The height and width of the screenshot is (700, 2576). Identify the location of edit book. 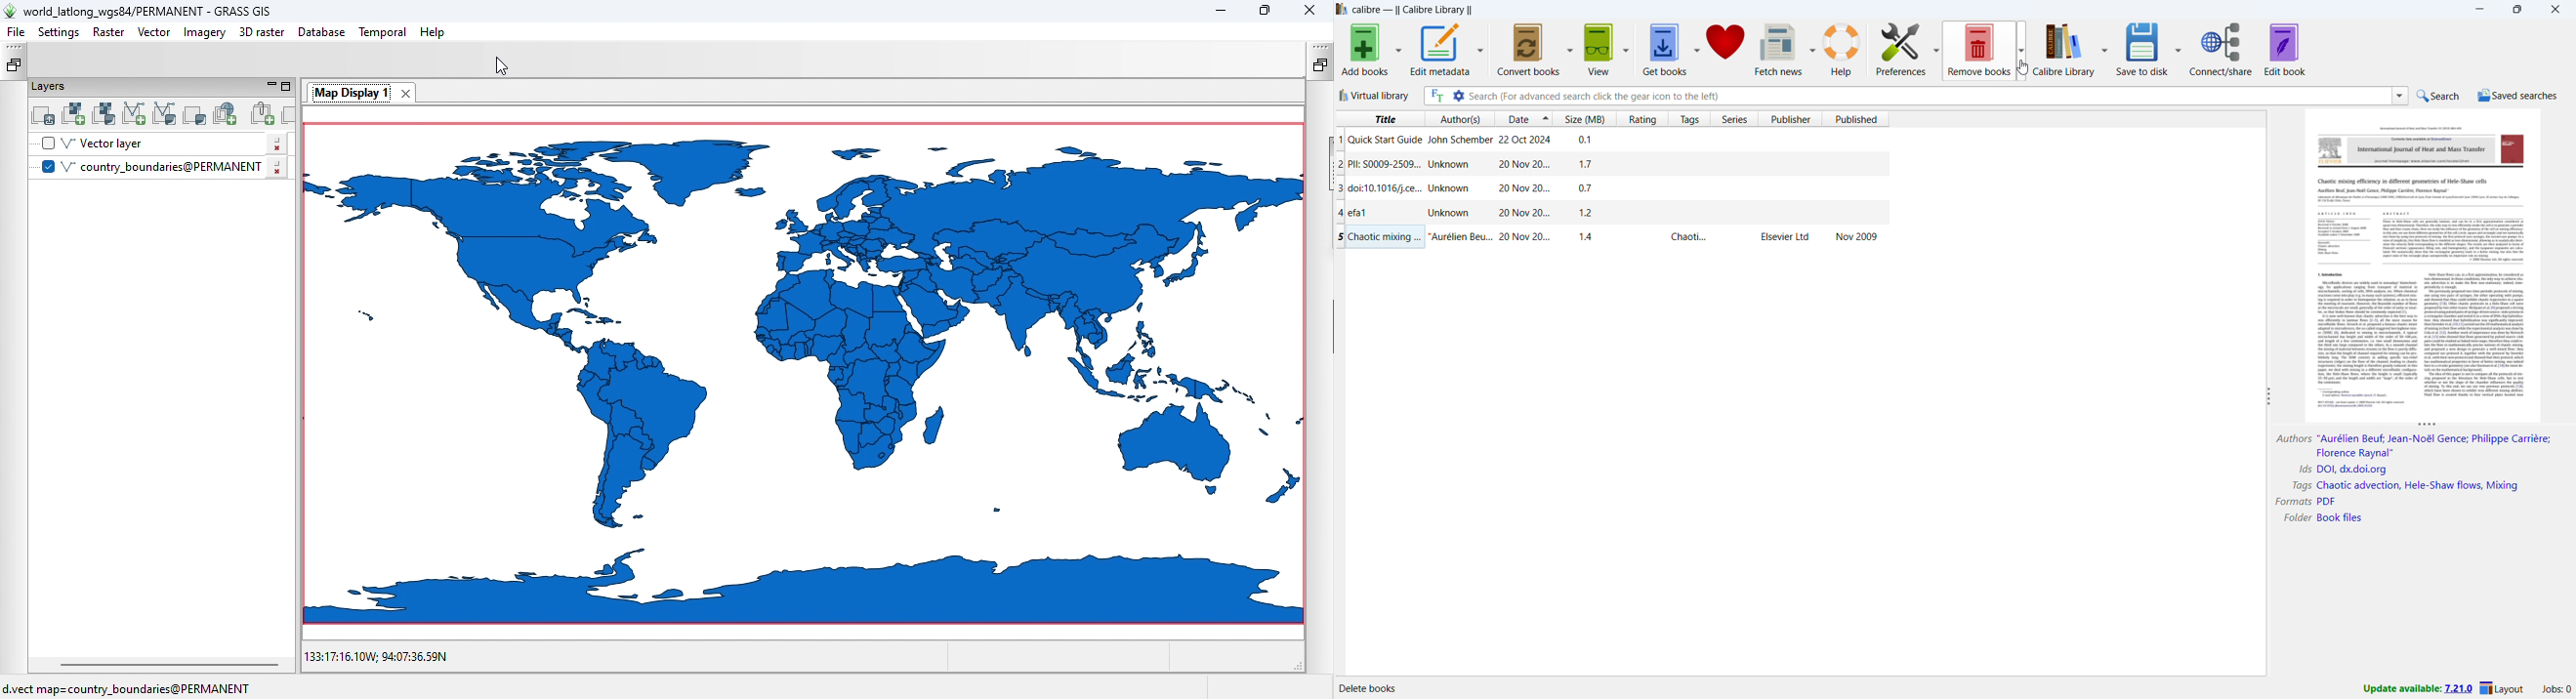
(2286, 49).